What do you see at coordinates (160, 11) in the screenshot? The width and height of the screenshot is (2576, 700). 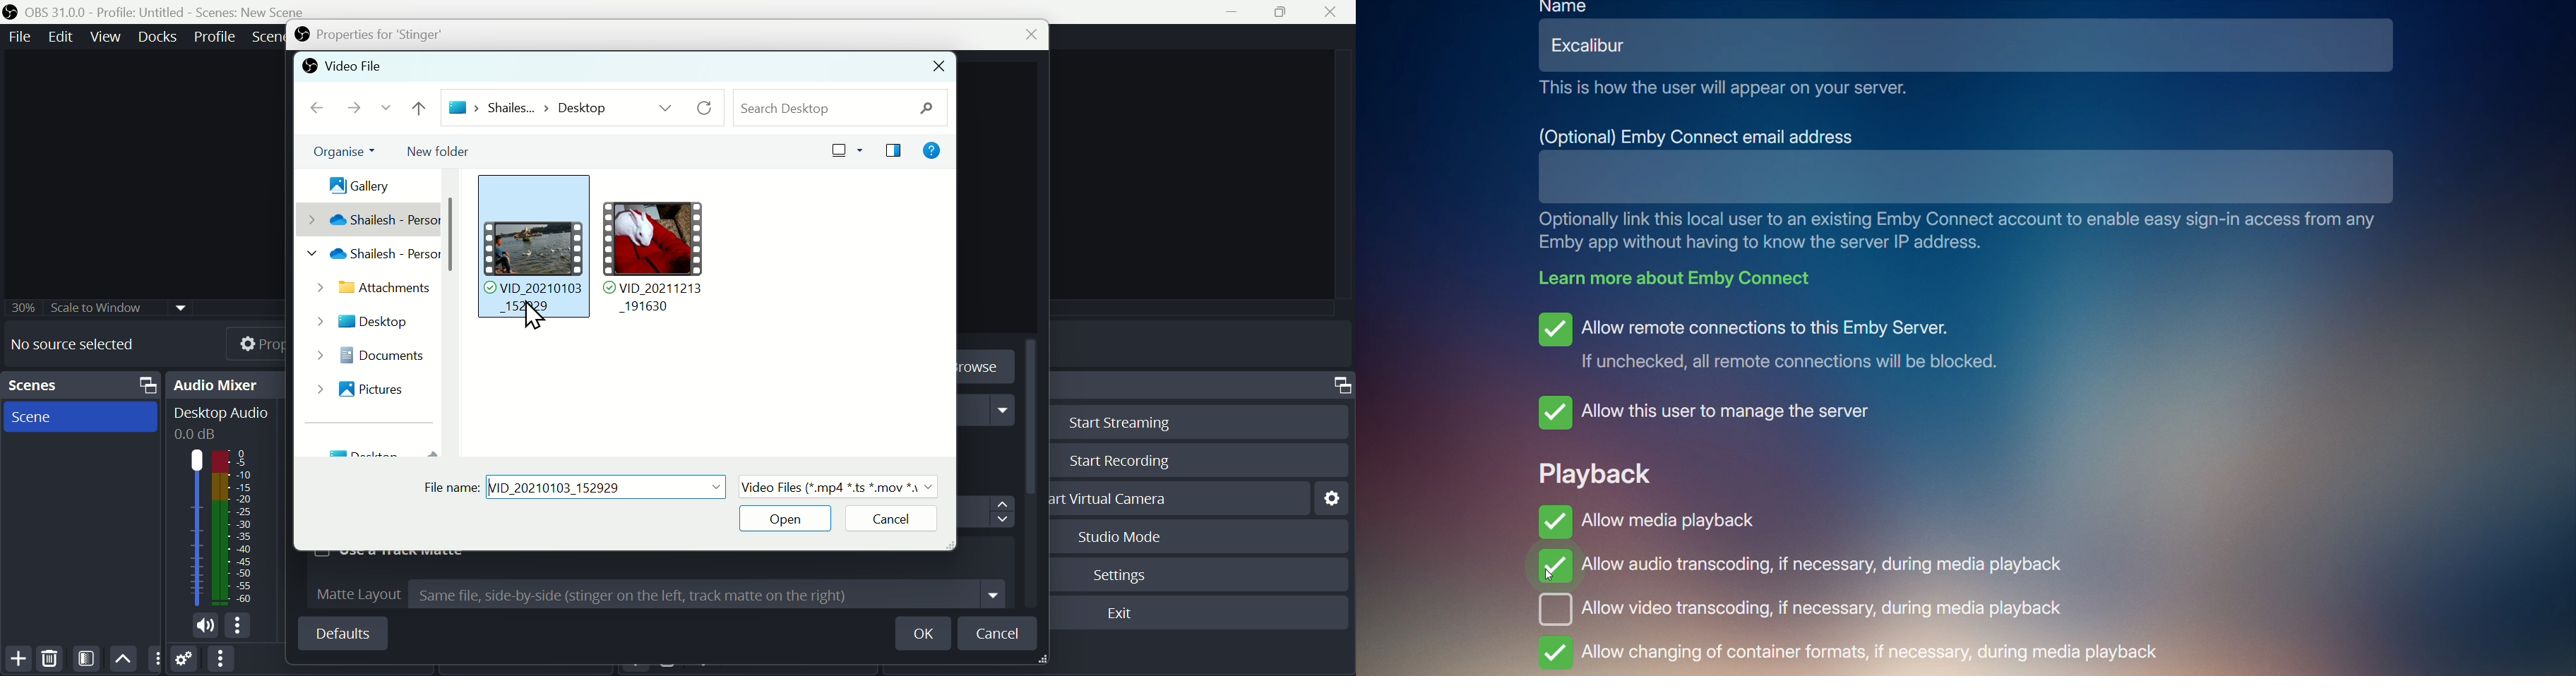 I see `OBS 31.0.0 - Profile: untitled scenes: new scene` at bounding box center [160, 11].